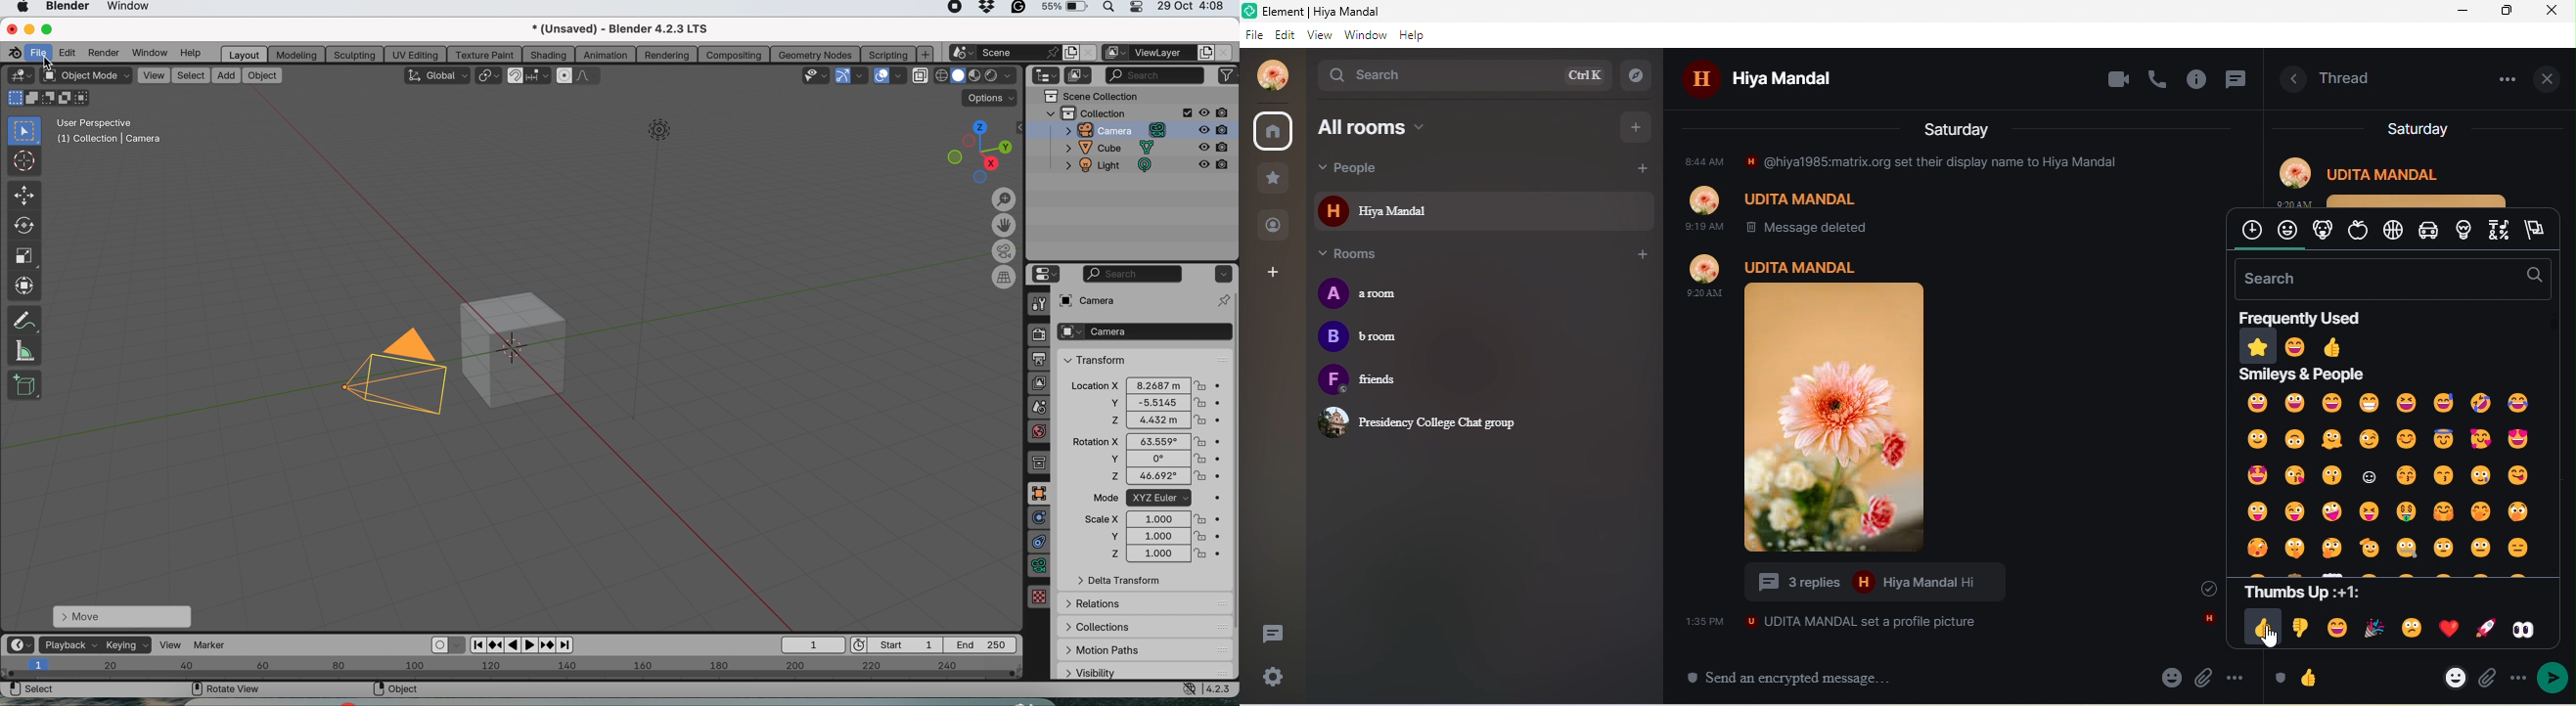 Image resolution: width=2576 pixels, height=728 pixels. What do you see at coordinates (842, 76) in the screenshot?
I see `show gizmos` at bounding box center [842, 76].